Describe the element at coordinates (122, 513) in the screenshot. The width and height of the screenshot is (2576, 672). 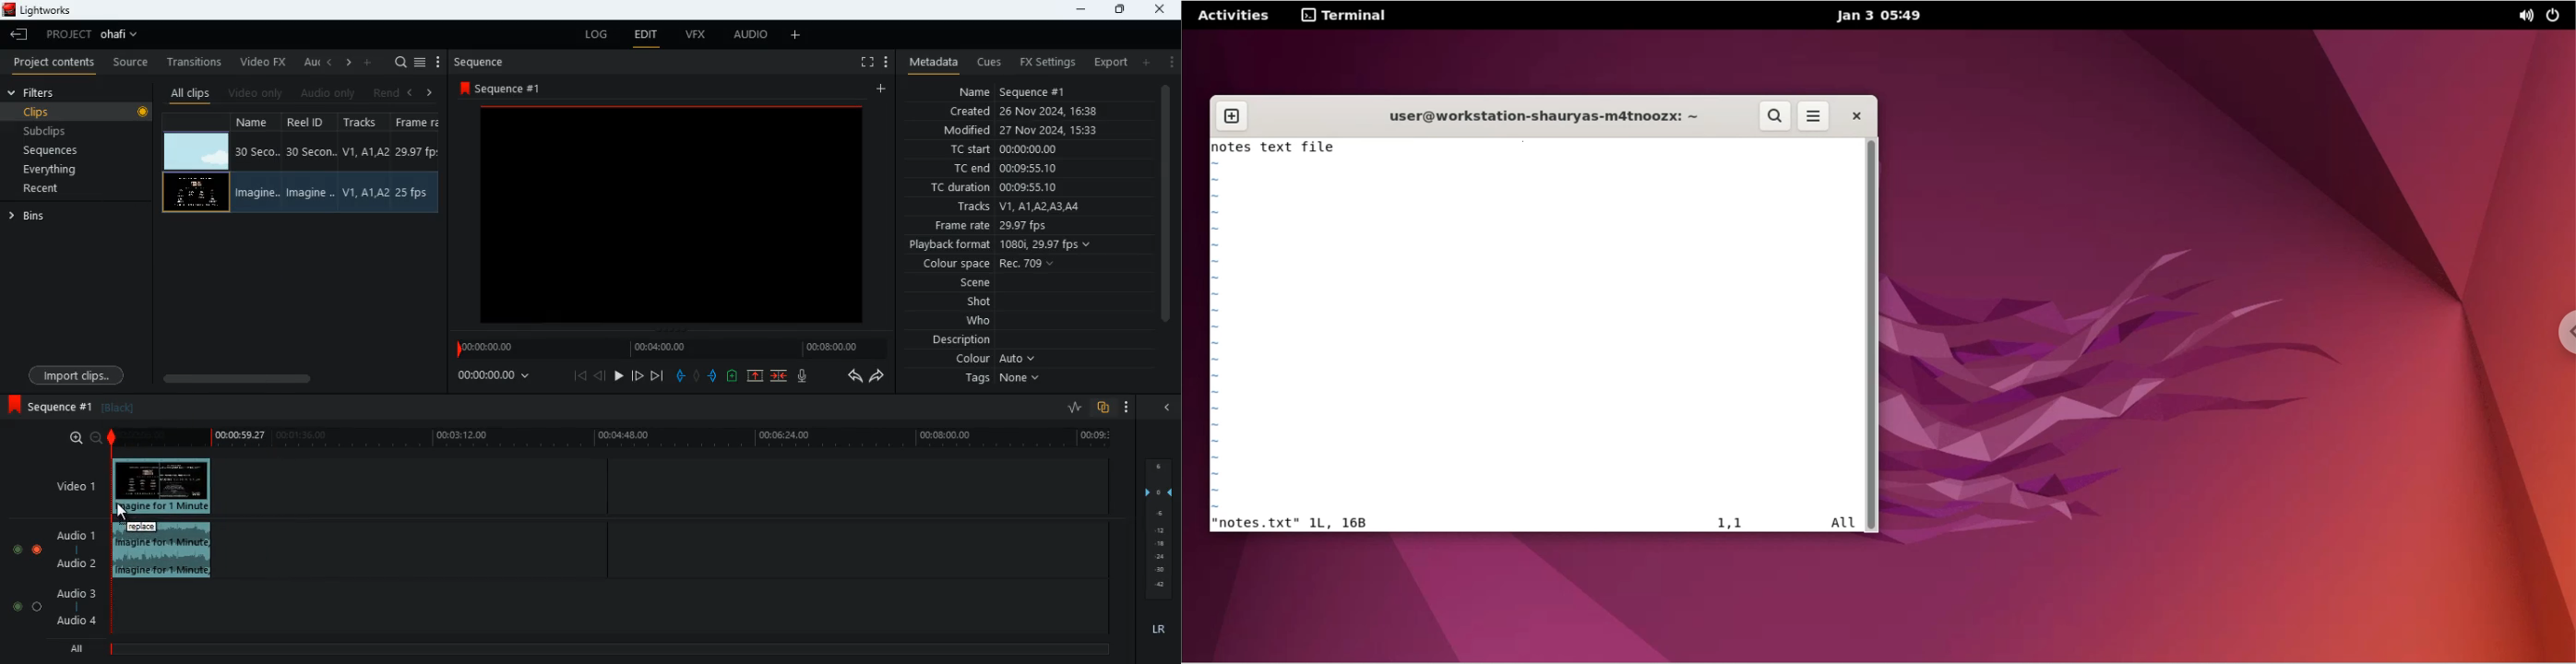
I see `Mouse Cursor` at that location.